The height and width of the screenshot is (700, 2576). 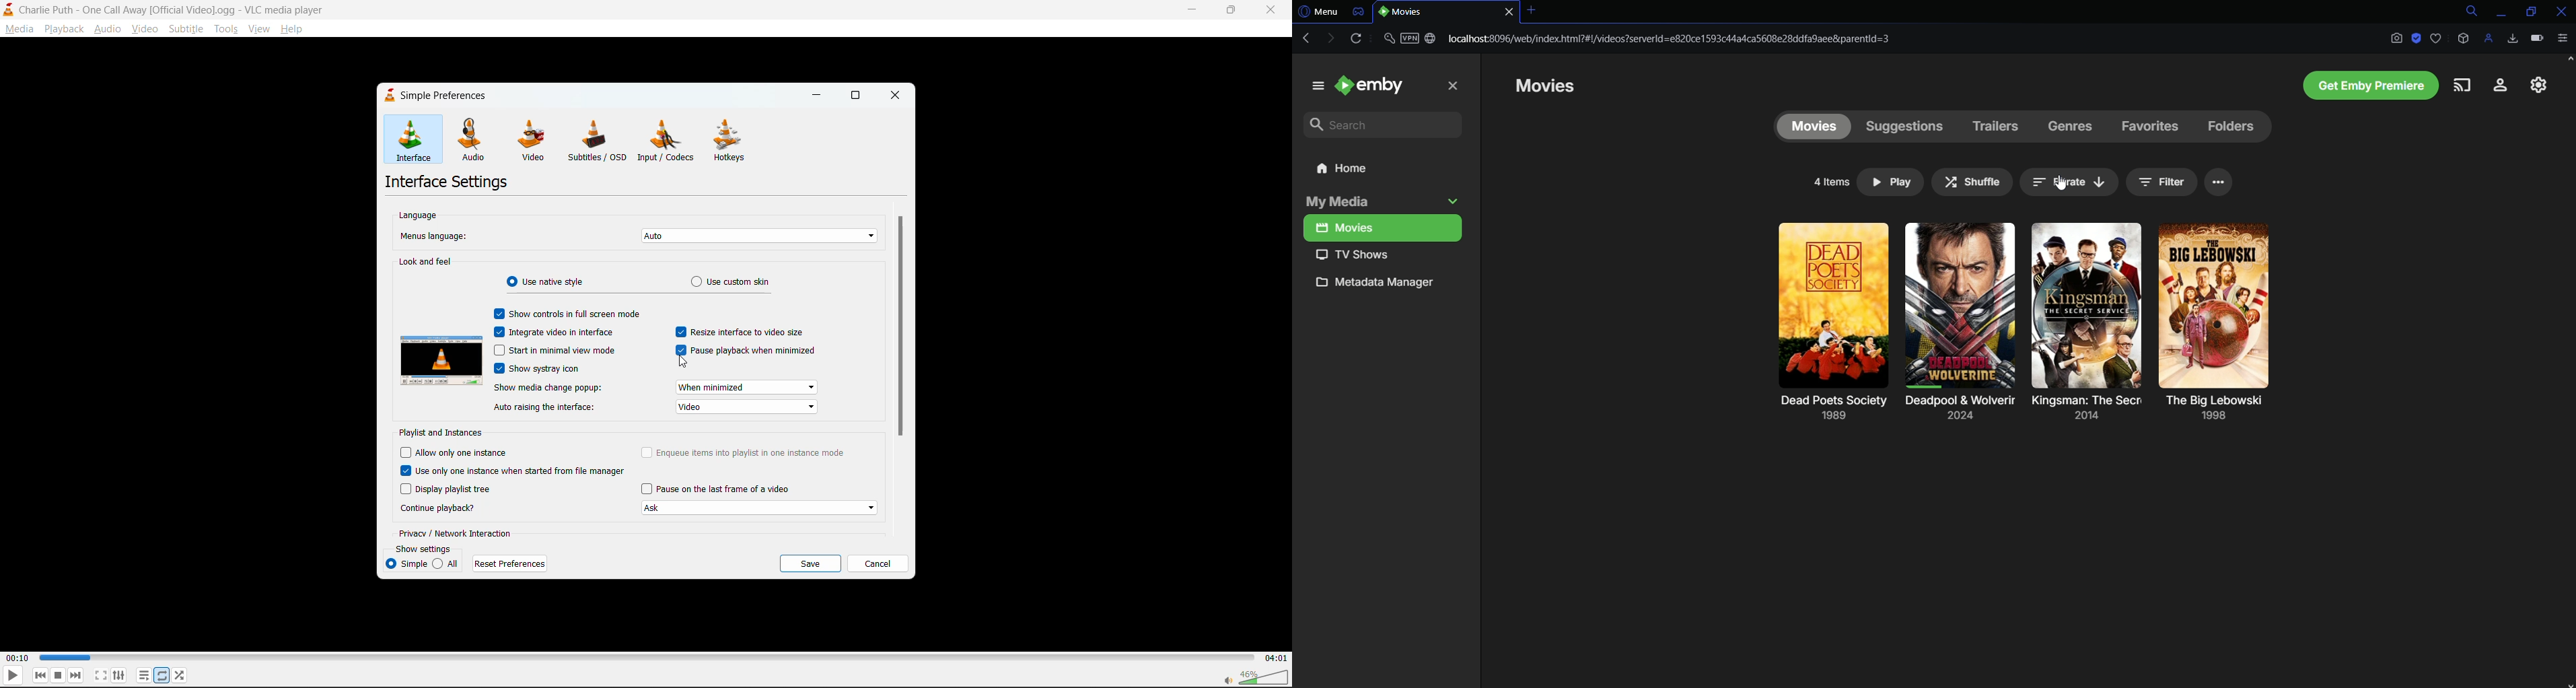 I want to click on show settings, so click(x=424, y=547).